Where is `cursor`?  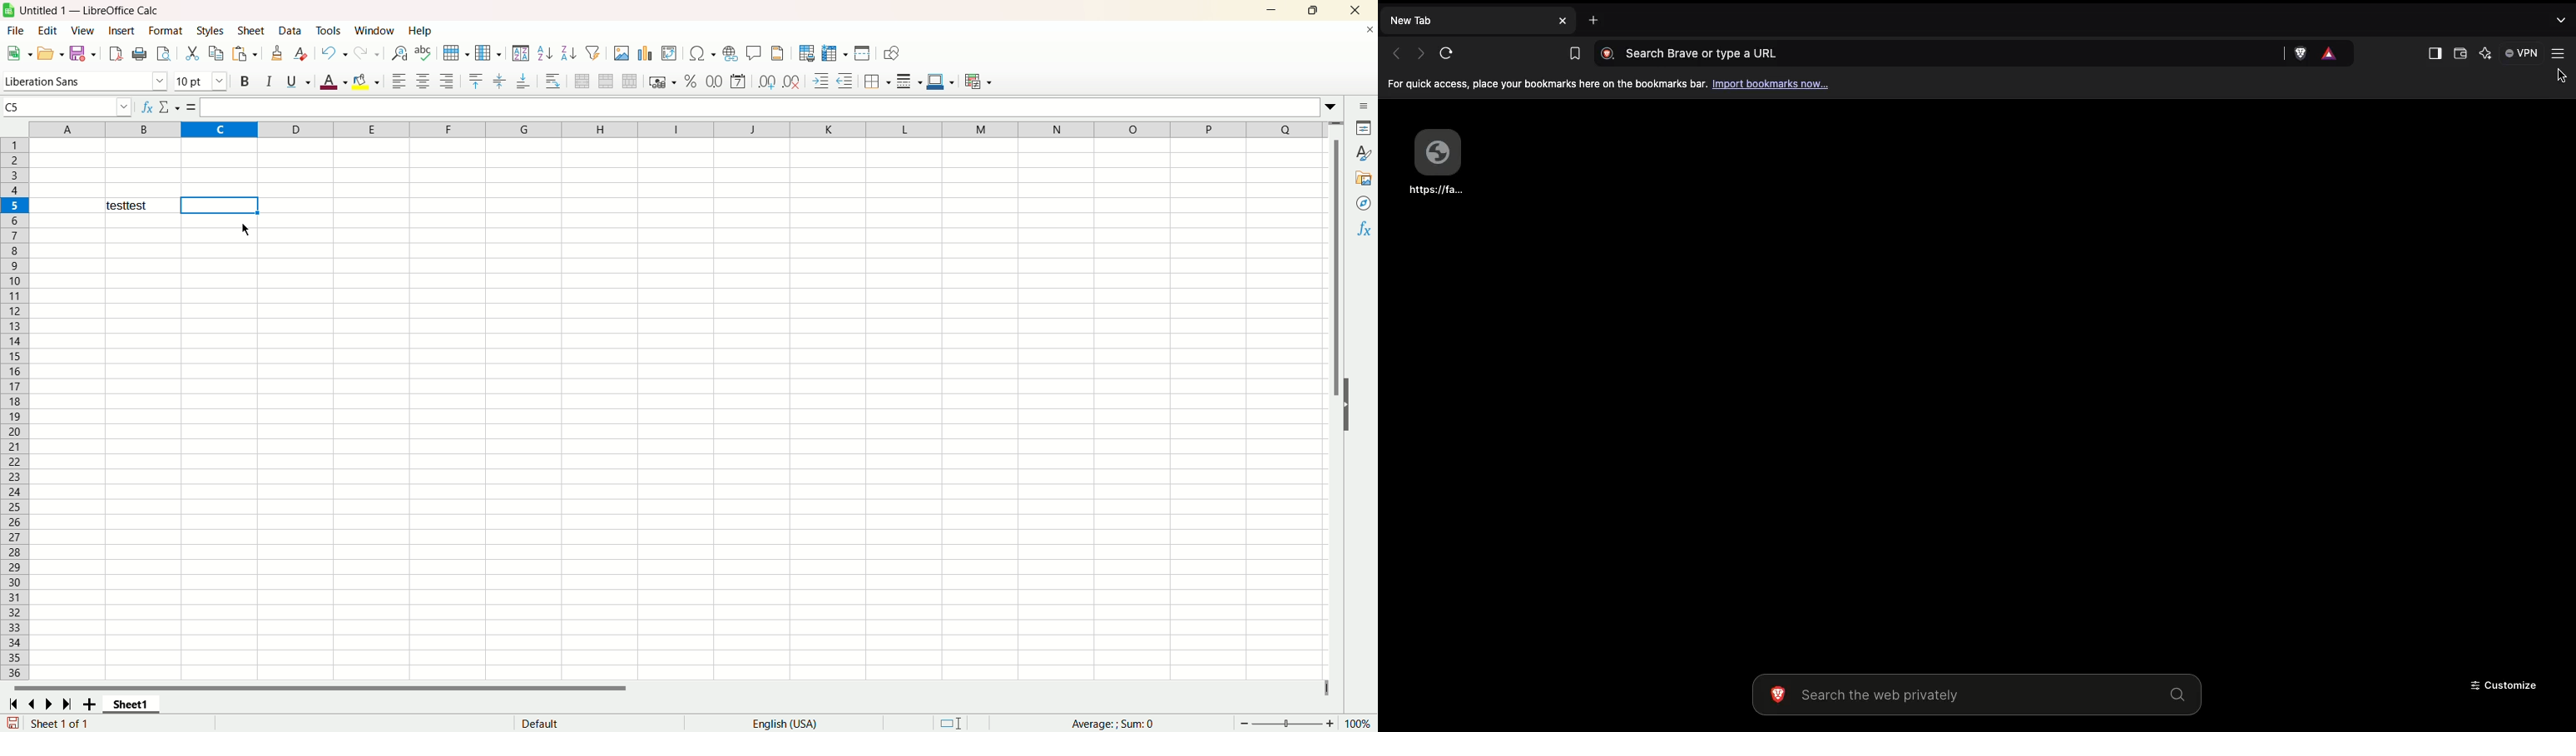
cursor is located at coordinates (2557, 78).